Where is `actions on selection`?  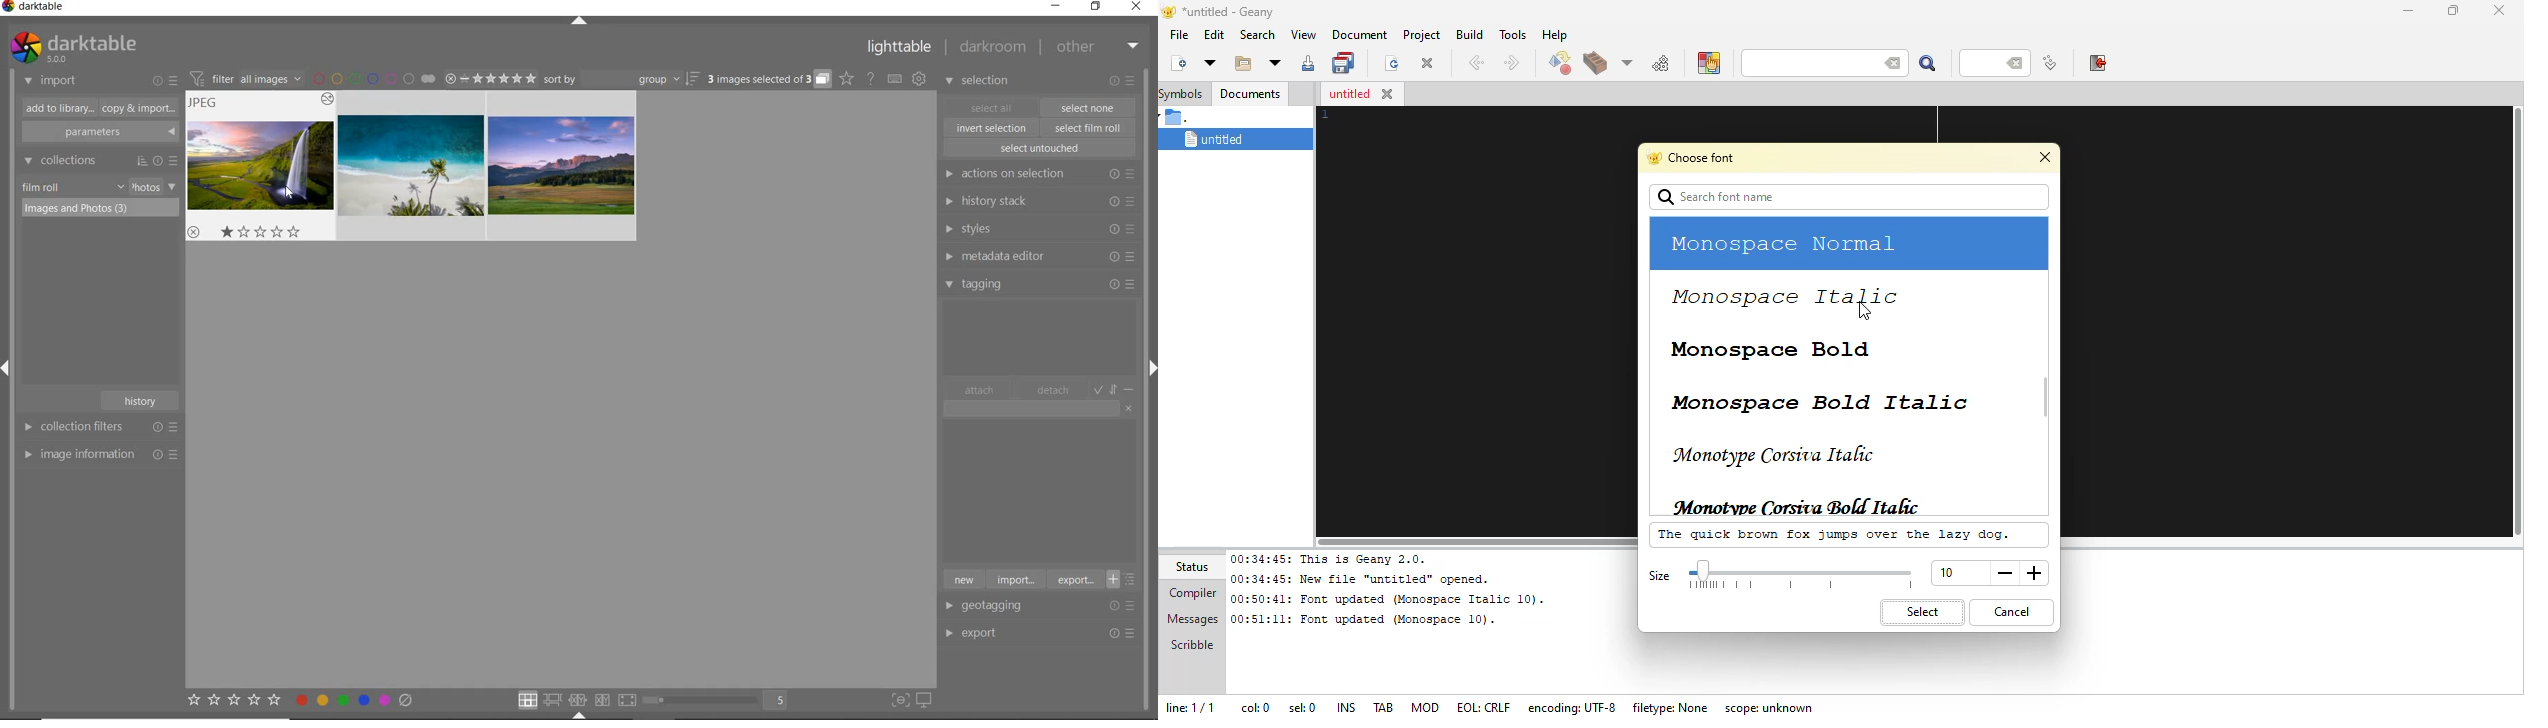 actions on selection is located at coordinates (1037, 174).